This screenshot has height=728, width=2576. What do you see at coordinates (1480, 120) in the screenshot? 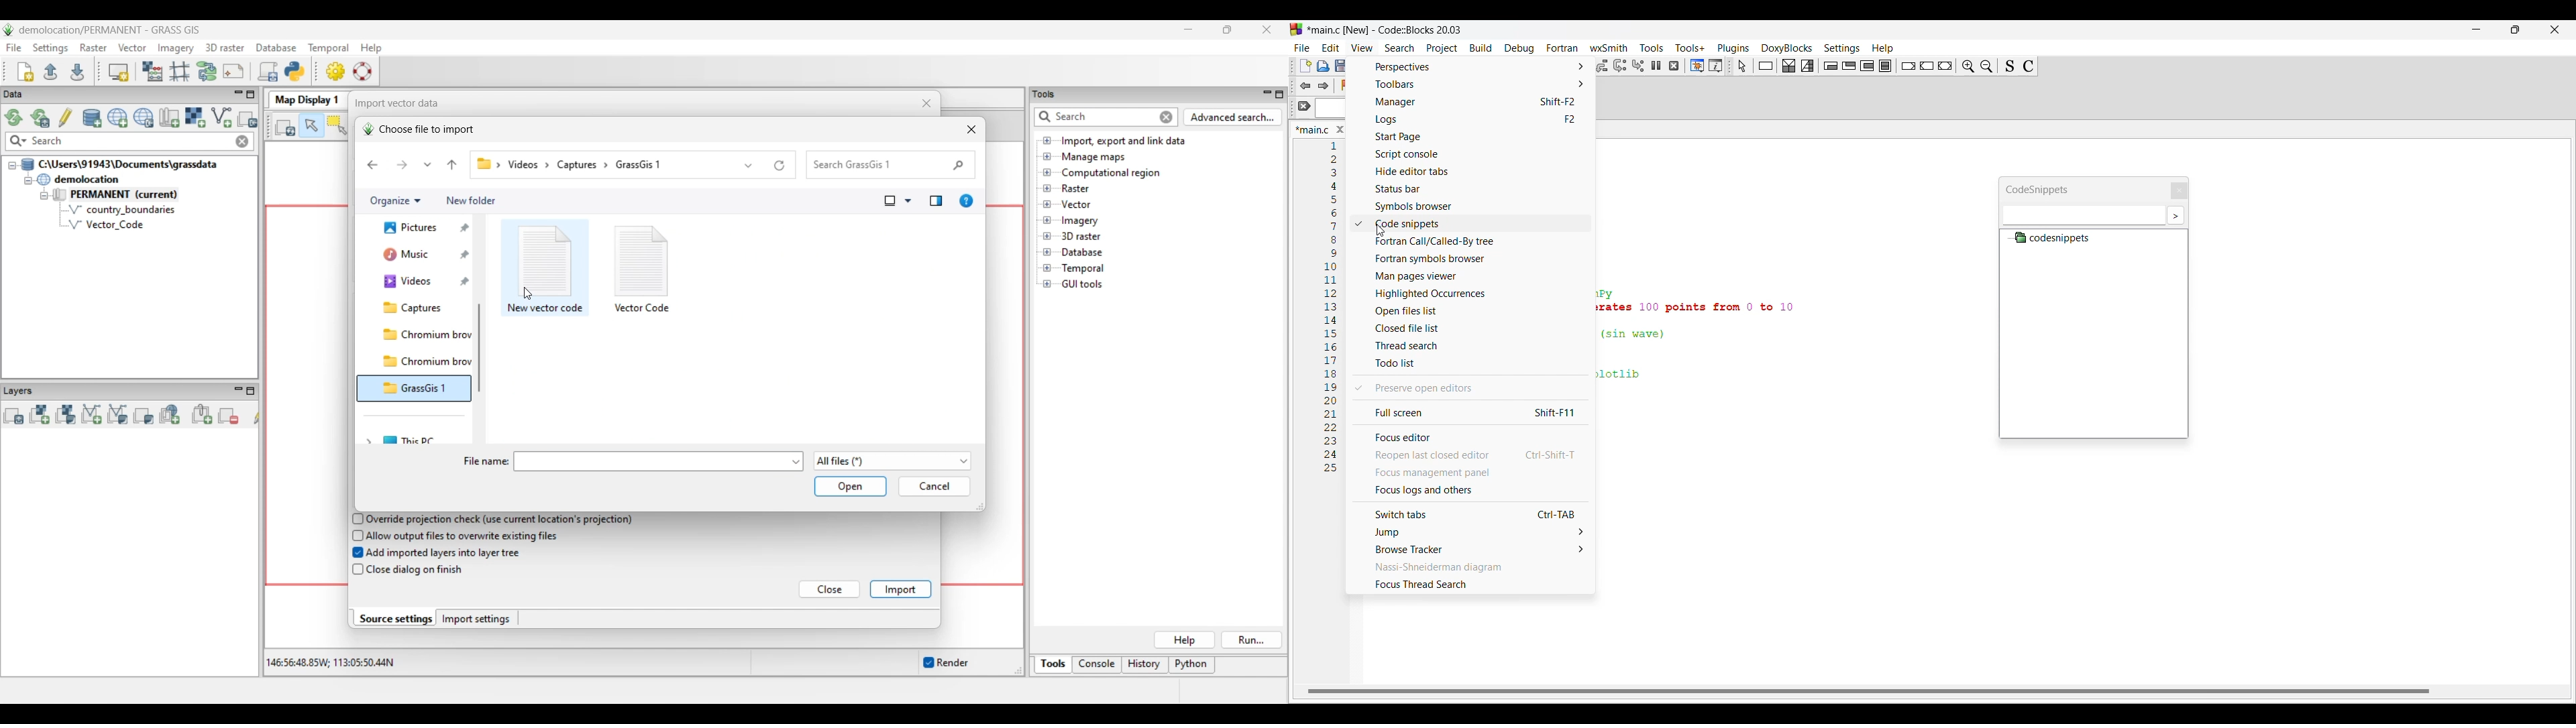
I see `Logs` at bounding box center [1480, 120].